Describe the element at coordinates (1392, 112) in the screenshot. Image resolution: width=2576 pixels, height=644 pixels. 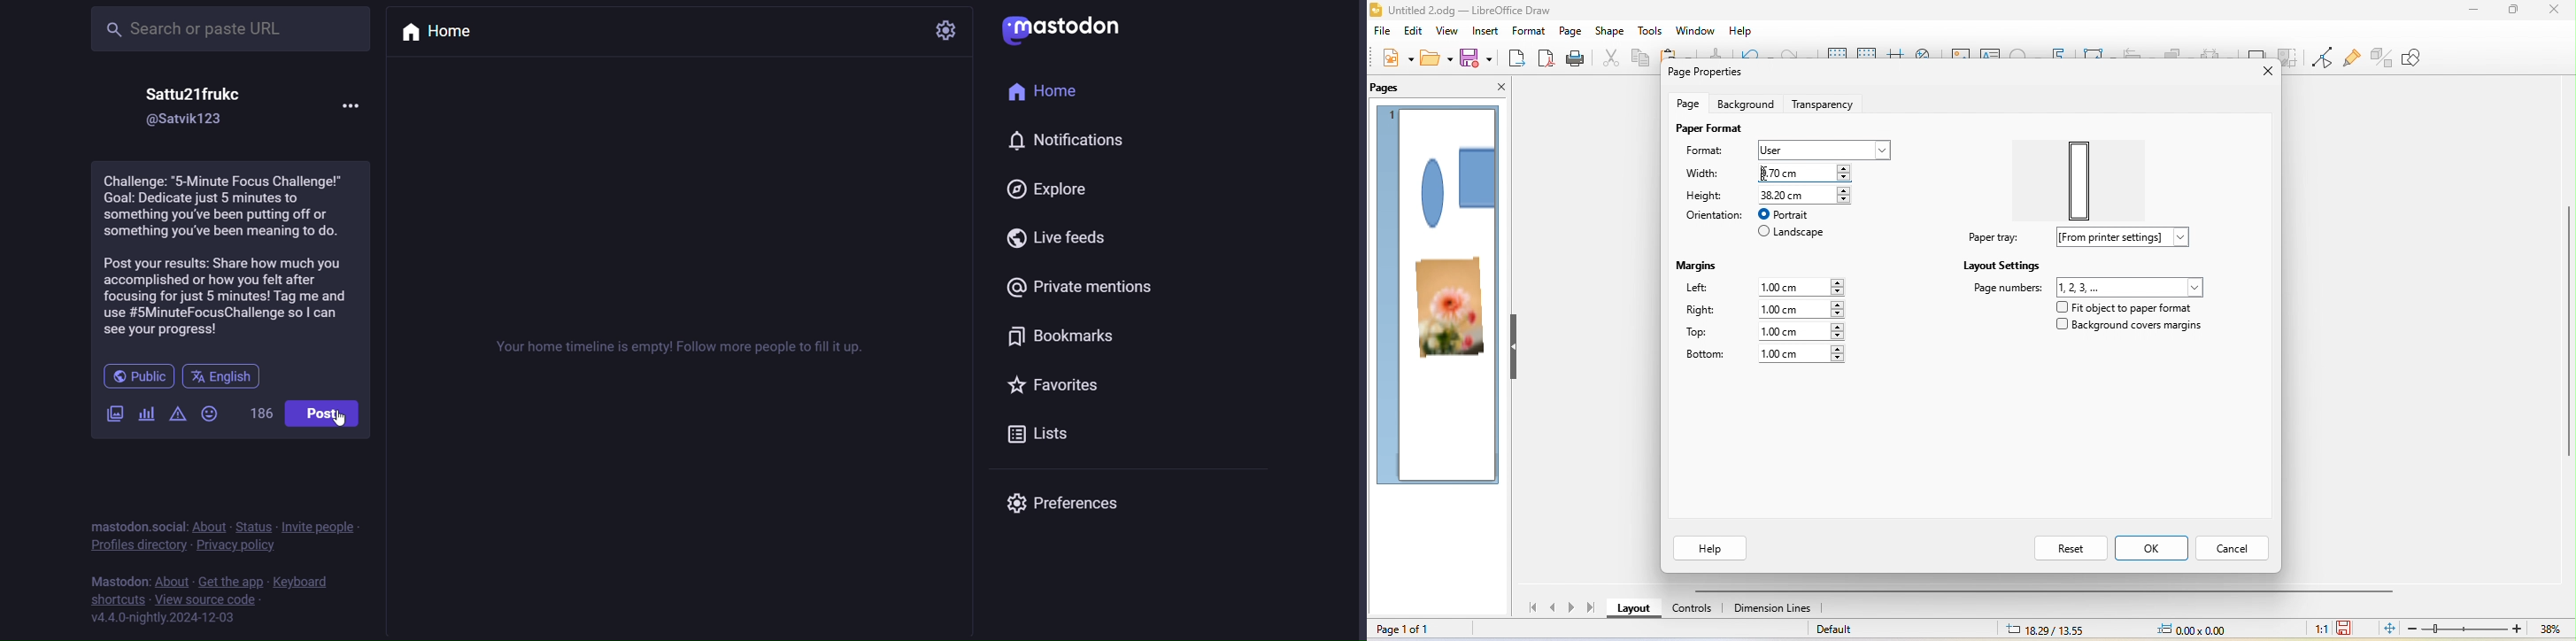
I see `page 1` at that location.